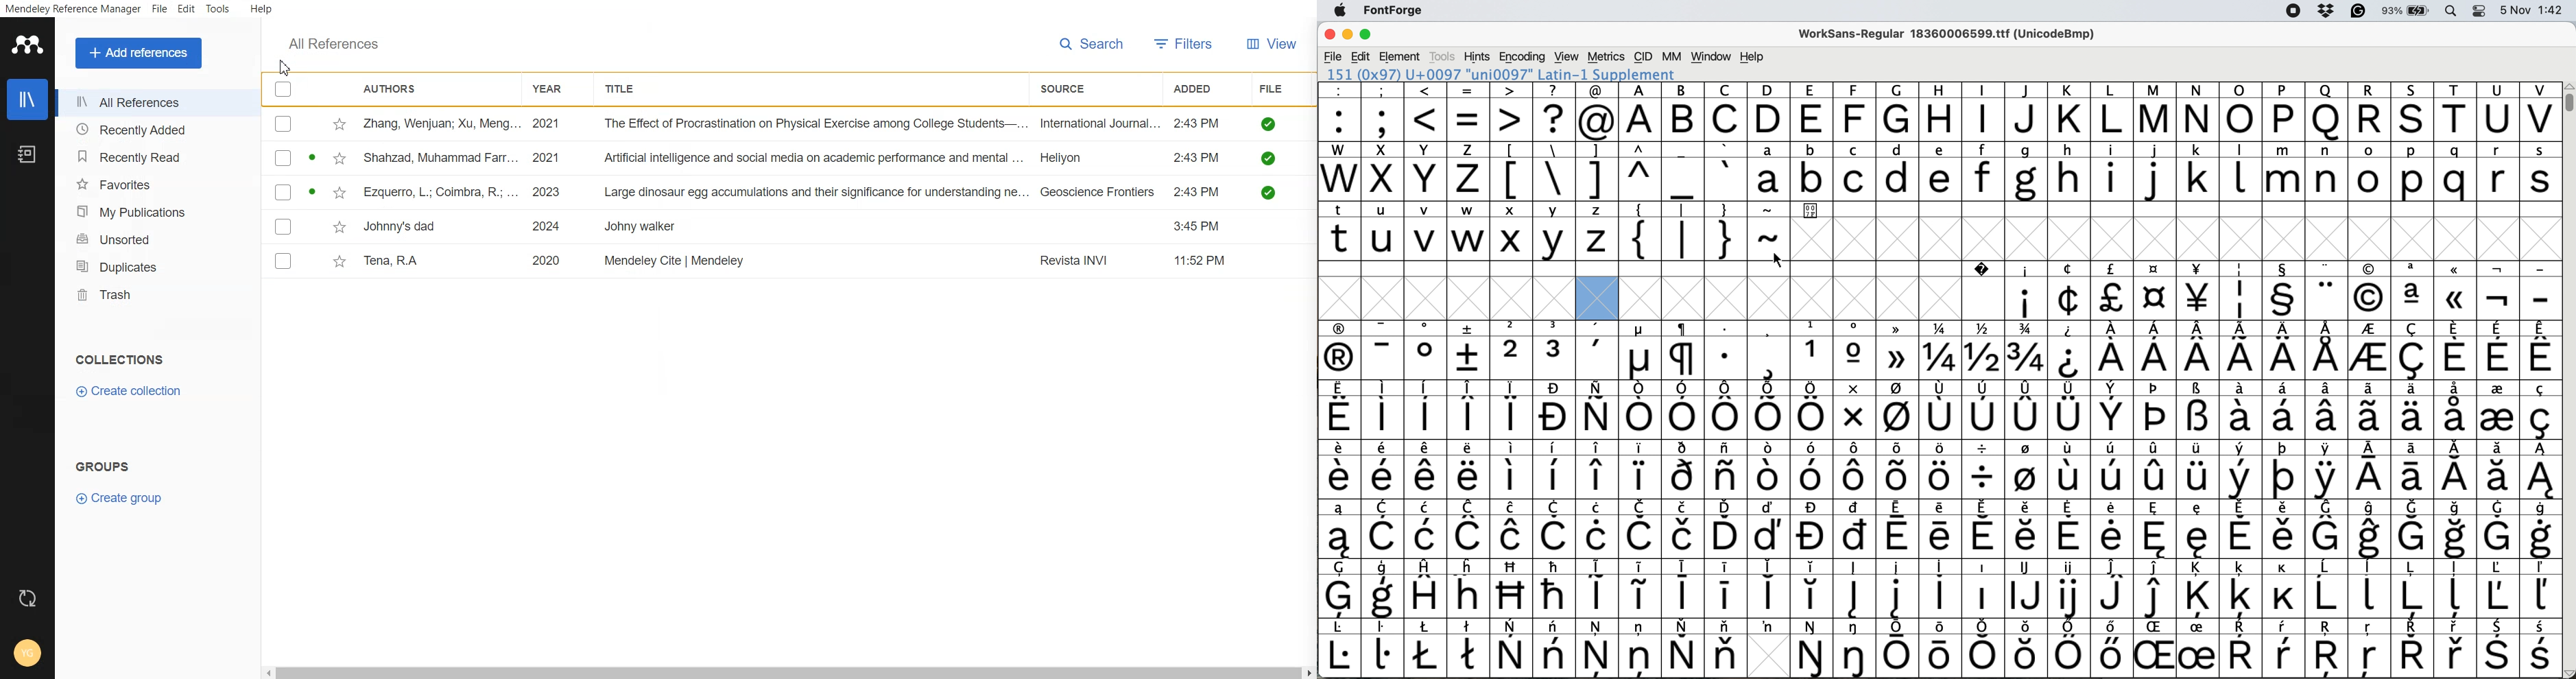 The image size is (2576, 700). I want to click on symbol, so click(2370, 470).